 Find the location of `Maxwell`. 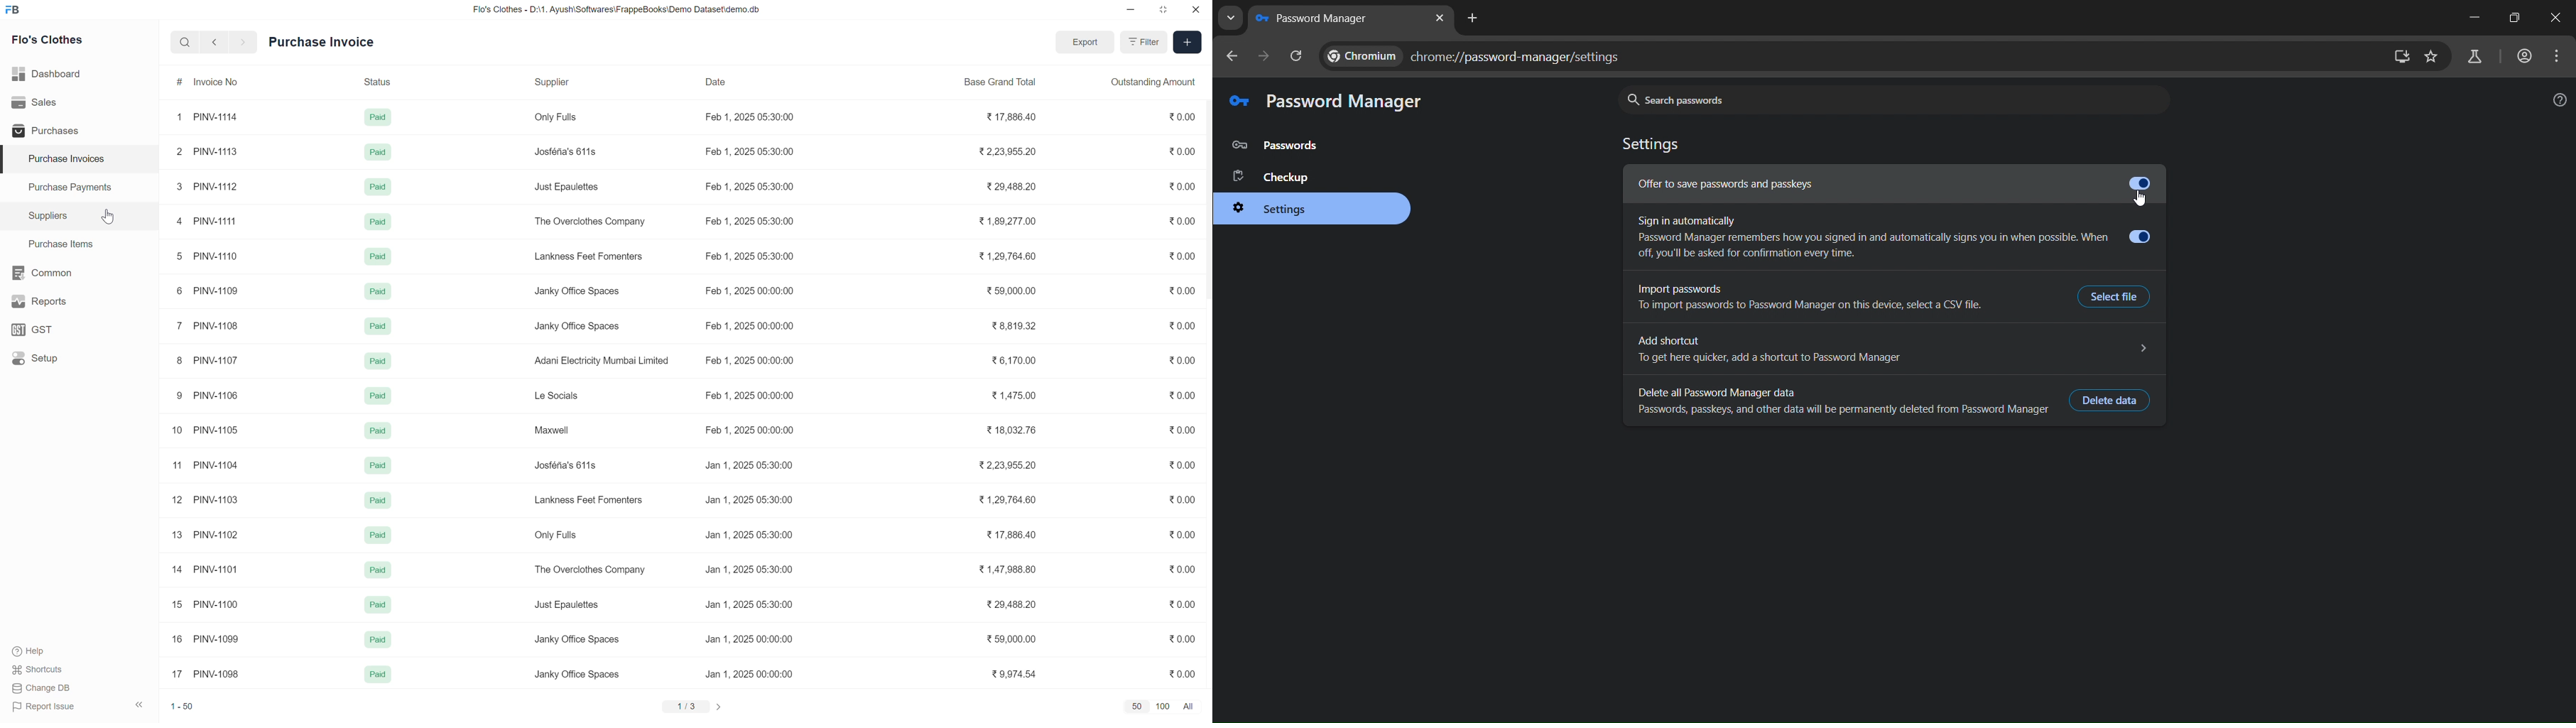

Maxwell is located at coordinates (552, 430).